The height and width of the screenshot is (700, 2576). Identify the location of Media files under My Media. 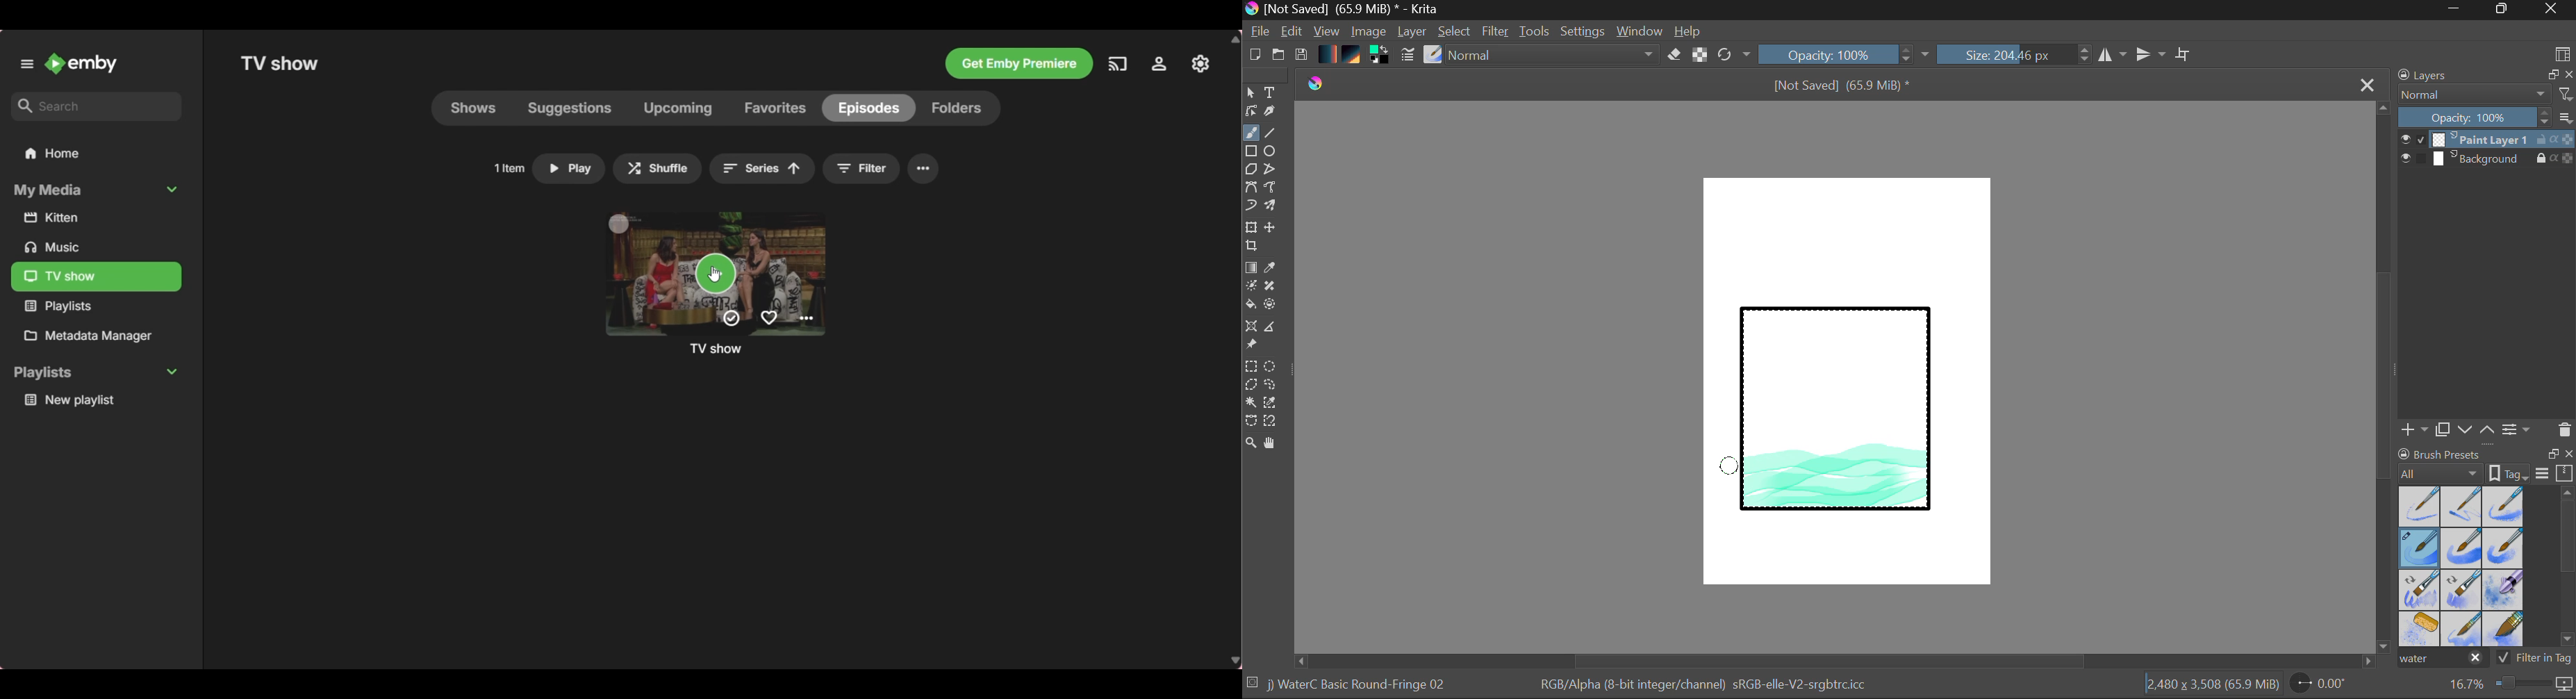
(98, 219).